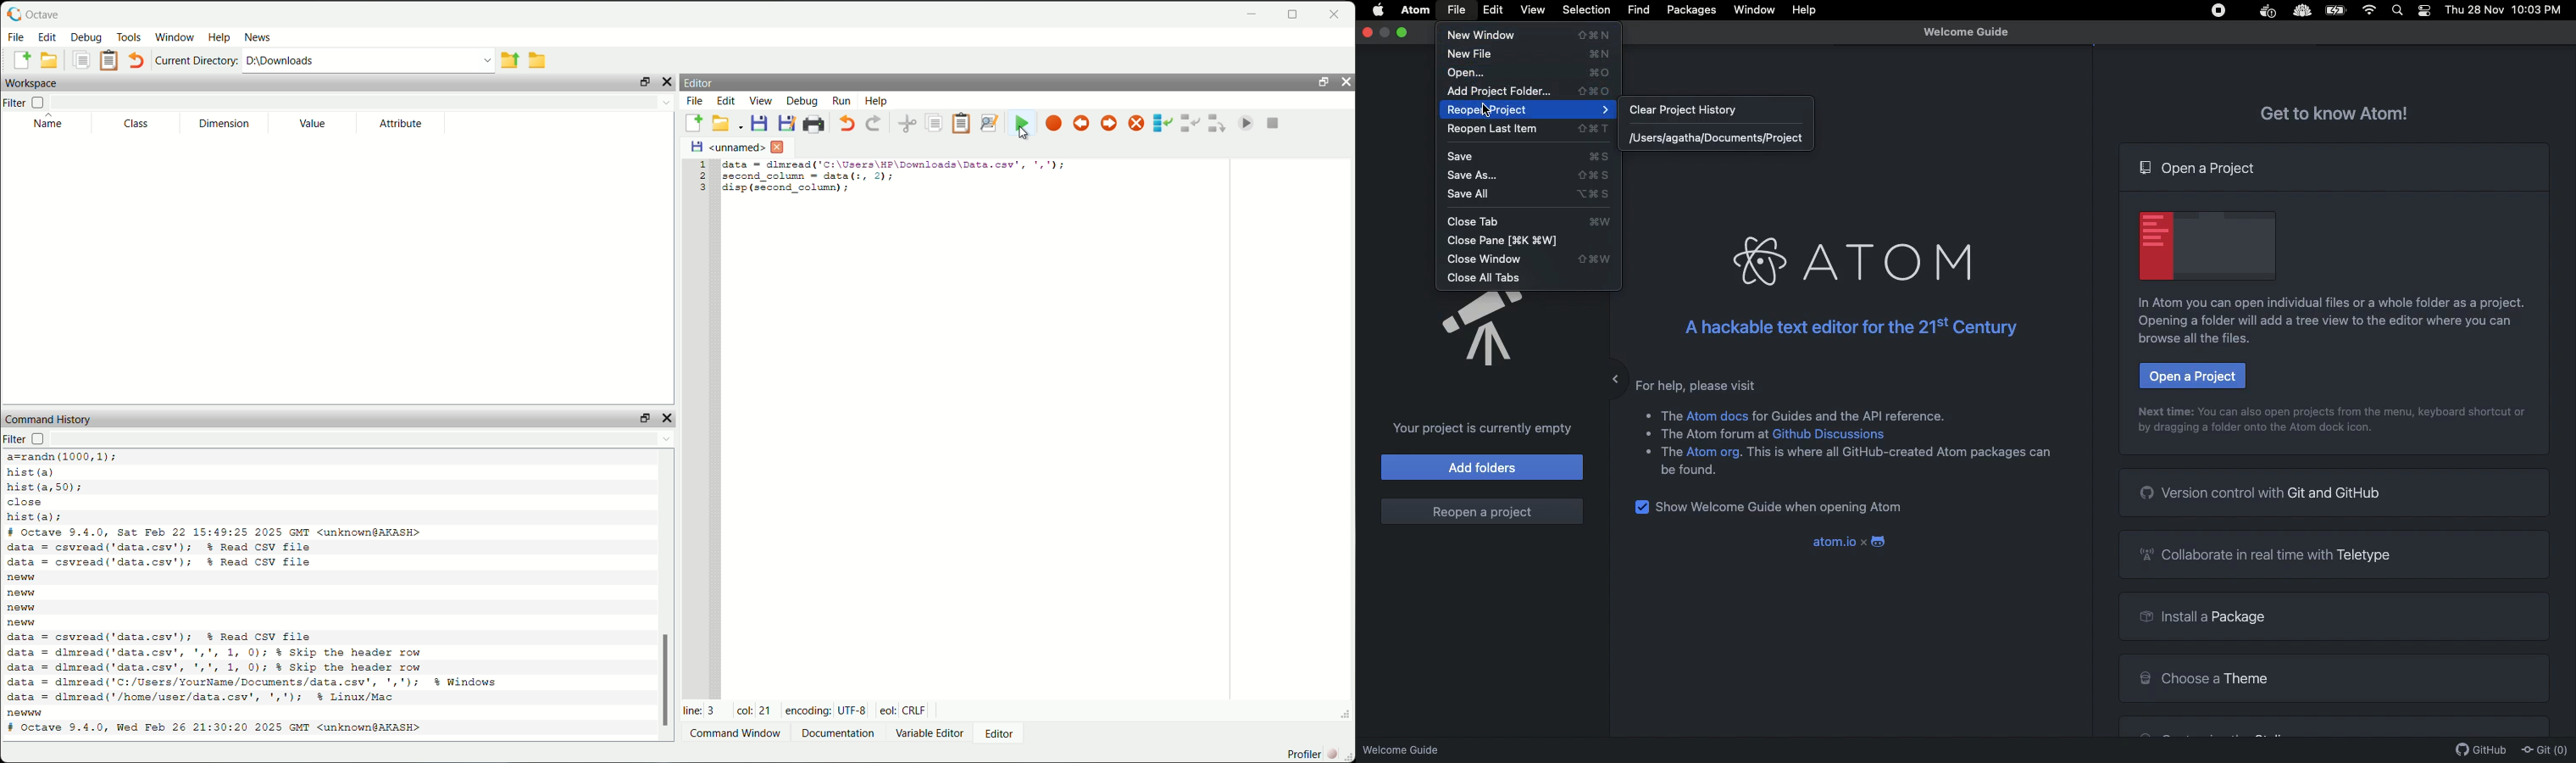 Image resolution: width=2576 pixels, height=784 pixels. I want to click on Packages, so click(1691, 12).